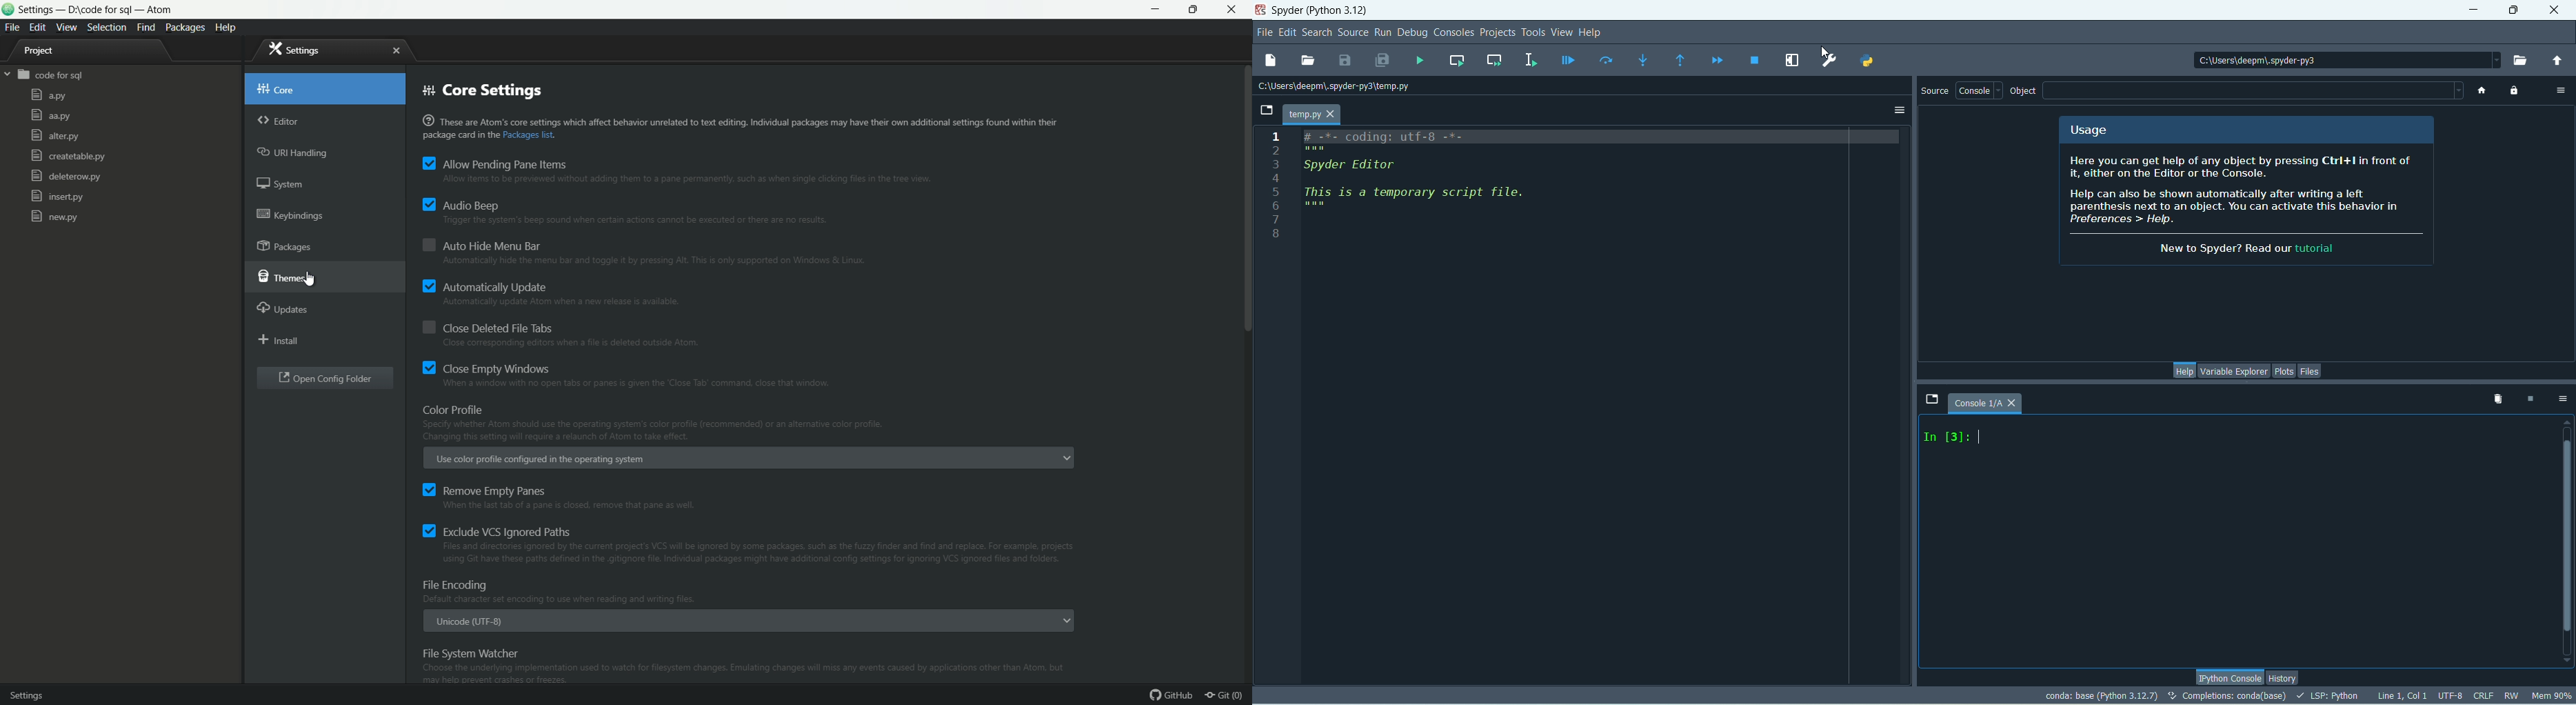  What do you see at coordinates (326, 379) in the screenshot?
I see `open config folder` at bounding box center [326, 379].